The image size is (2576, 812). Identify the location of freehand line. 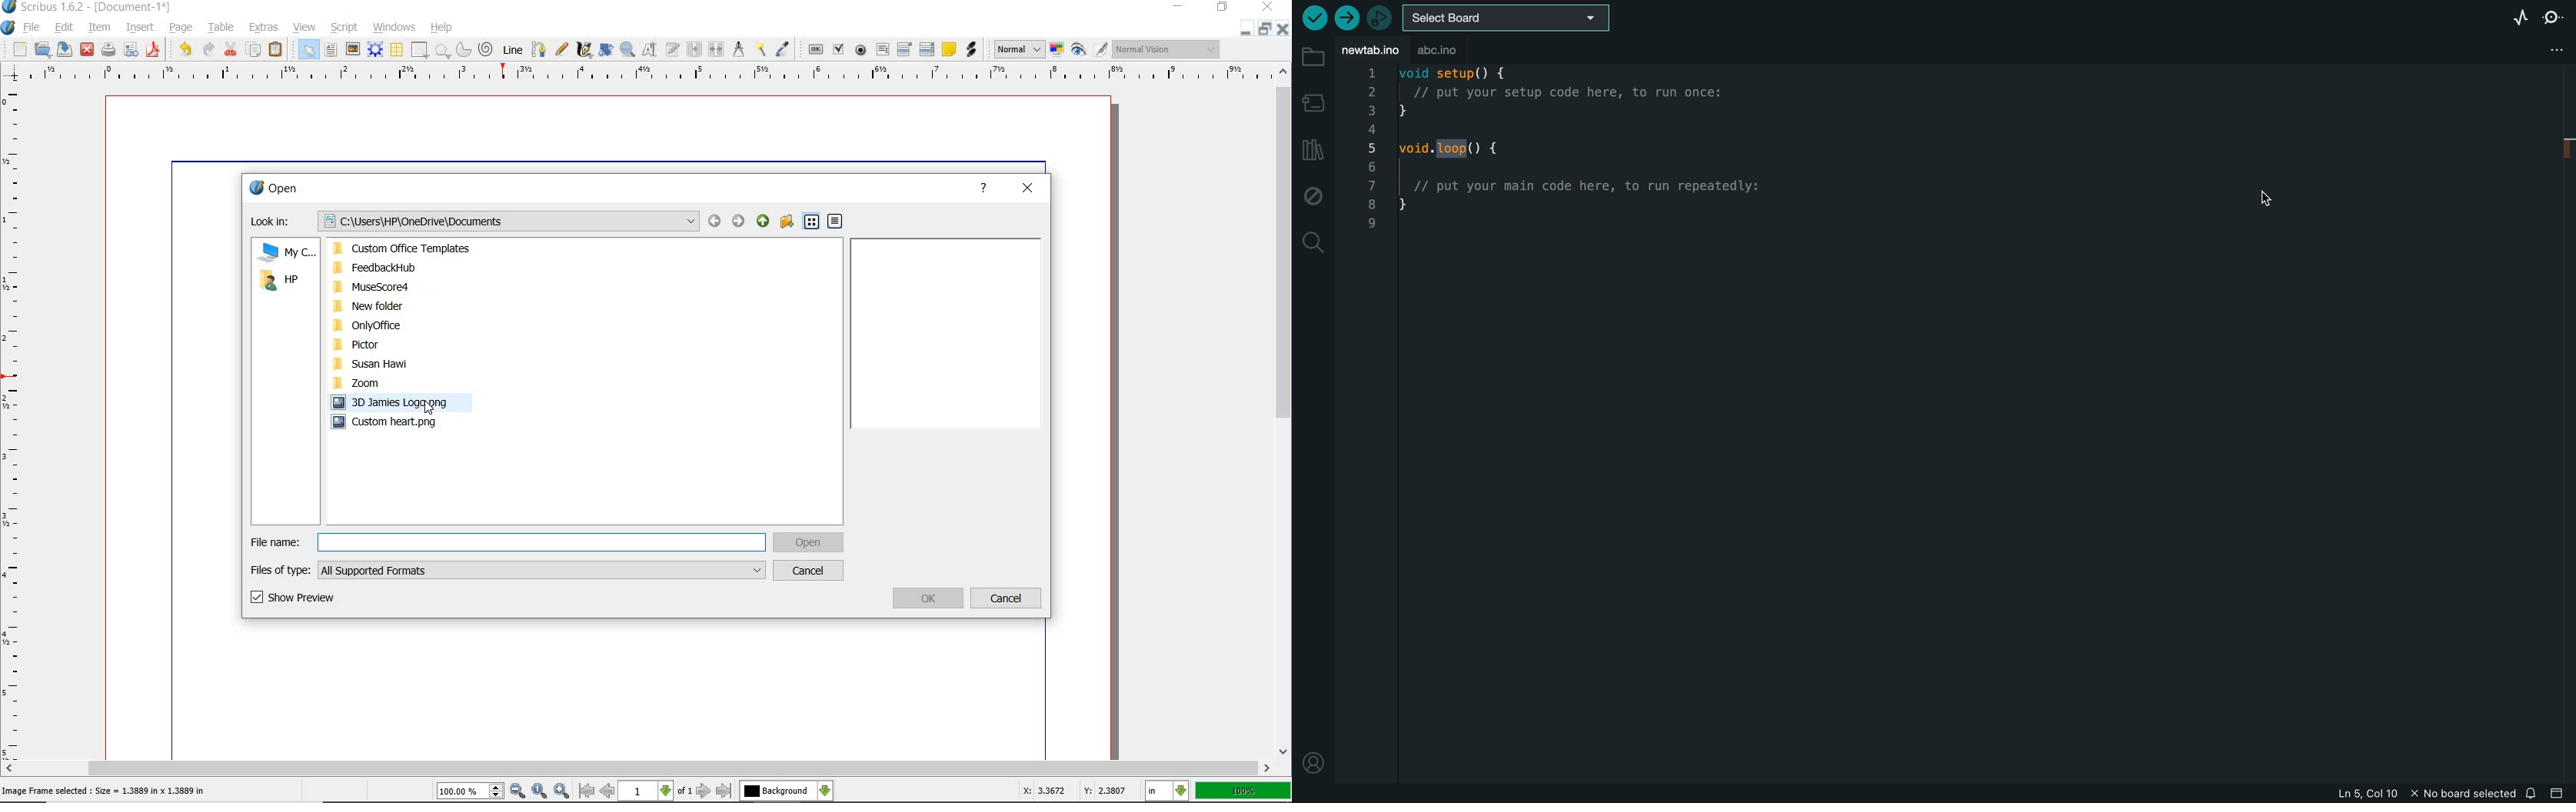
(561, 48).